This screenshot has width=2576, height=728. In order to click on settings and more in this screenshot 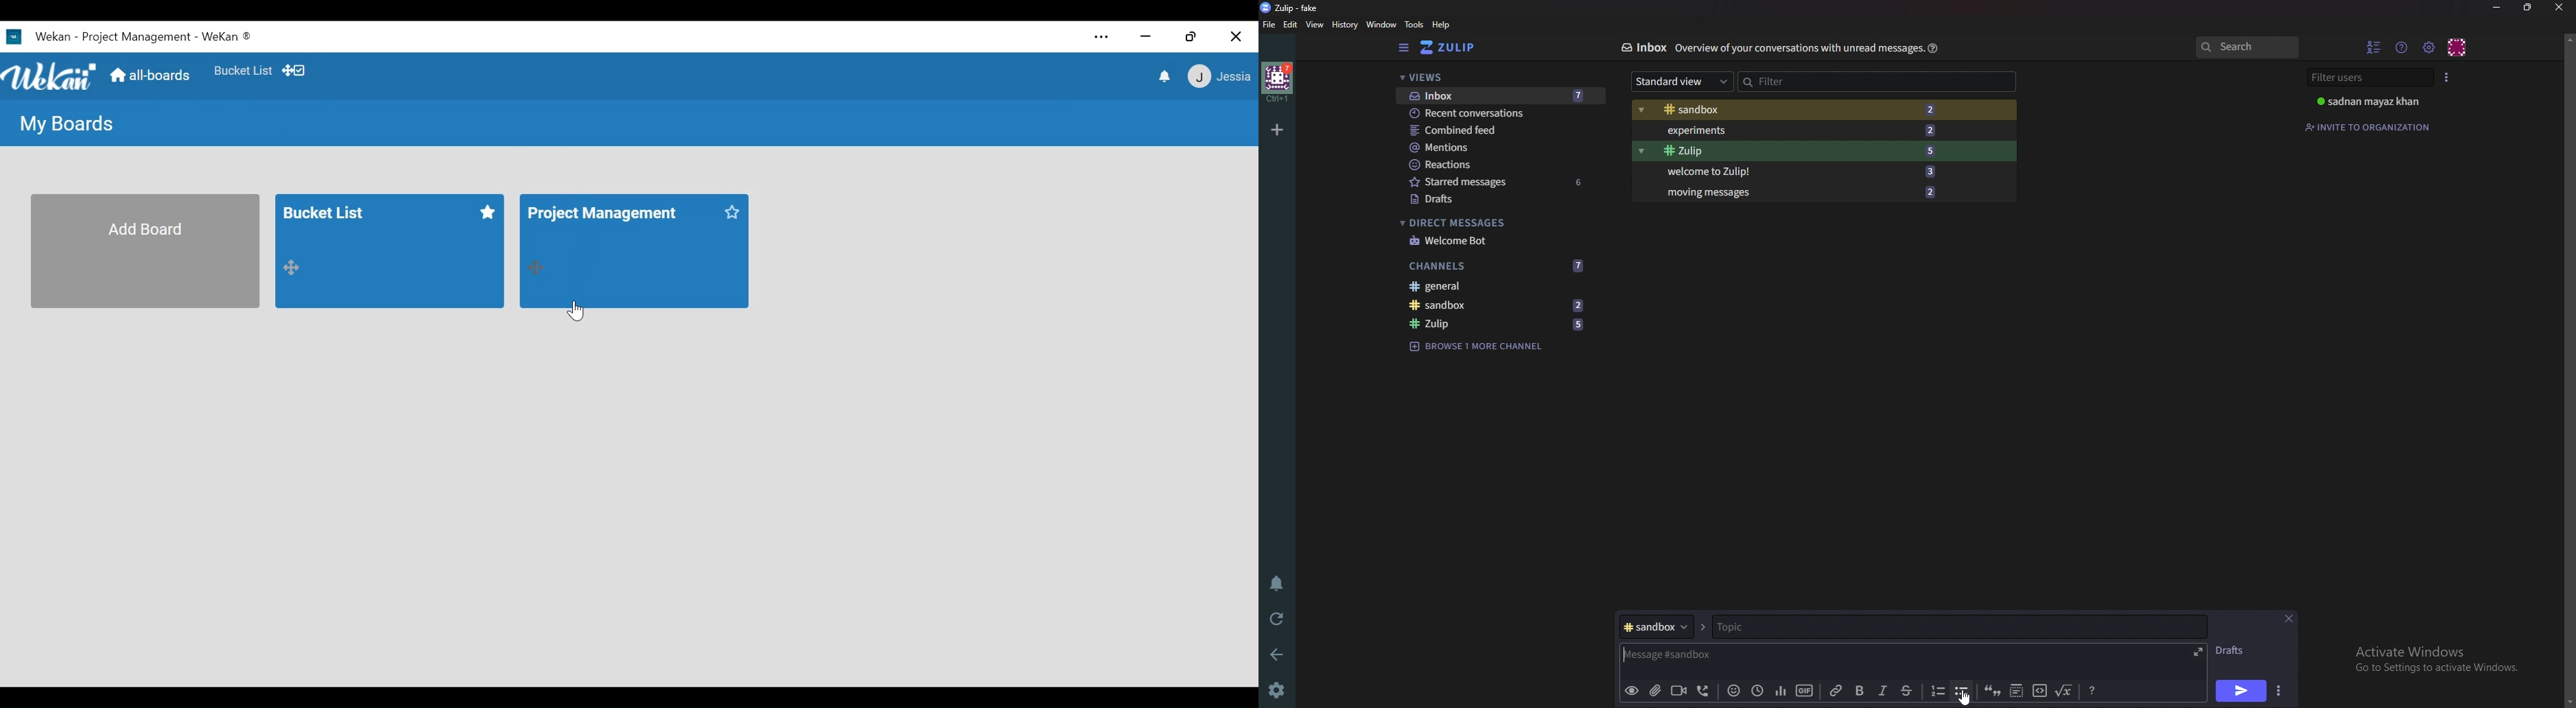, I will do `click(1103, 37)`.